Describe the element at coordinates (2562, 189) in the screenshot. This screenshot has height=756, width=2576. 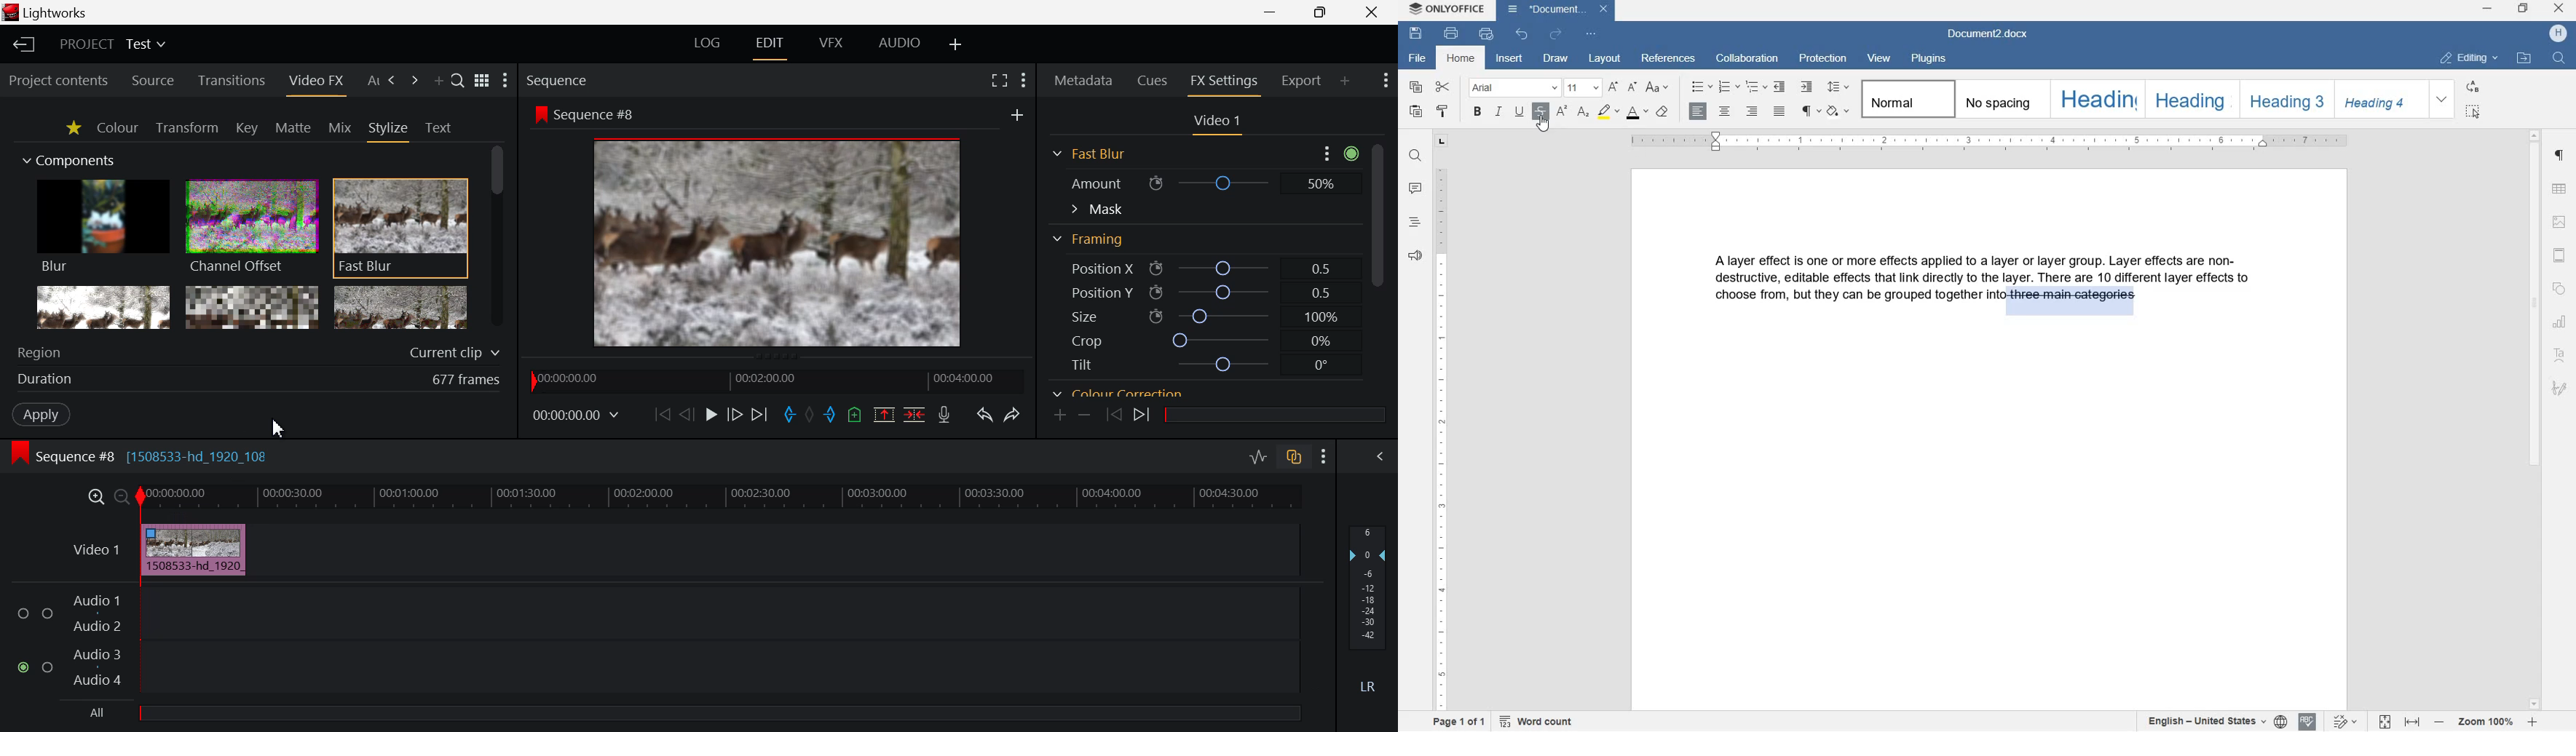
I see `table ` at that location.